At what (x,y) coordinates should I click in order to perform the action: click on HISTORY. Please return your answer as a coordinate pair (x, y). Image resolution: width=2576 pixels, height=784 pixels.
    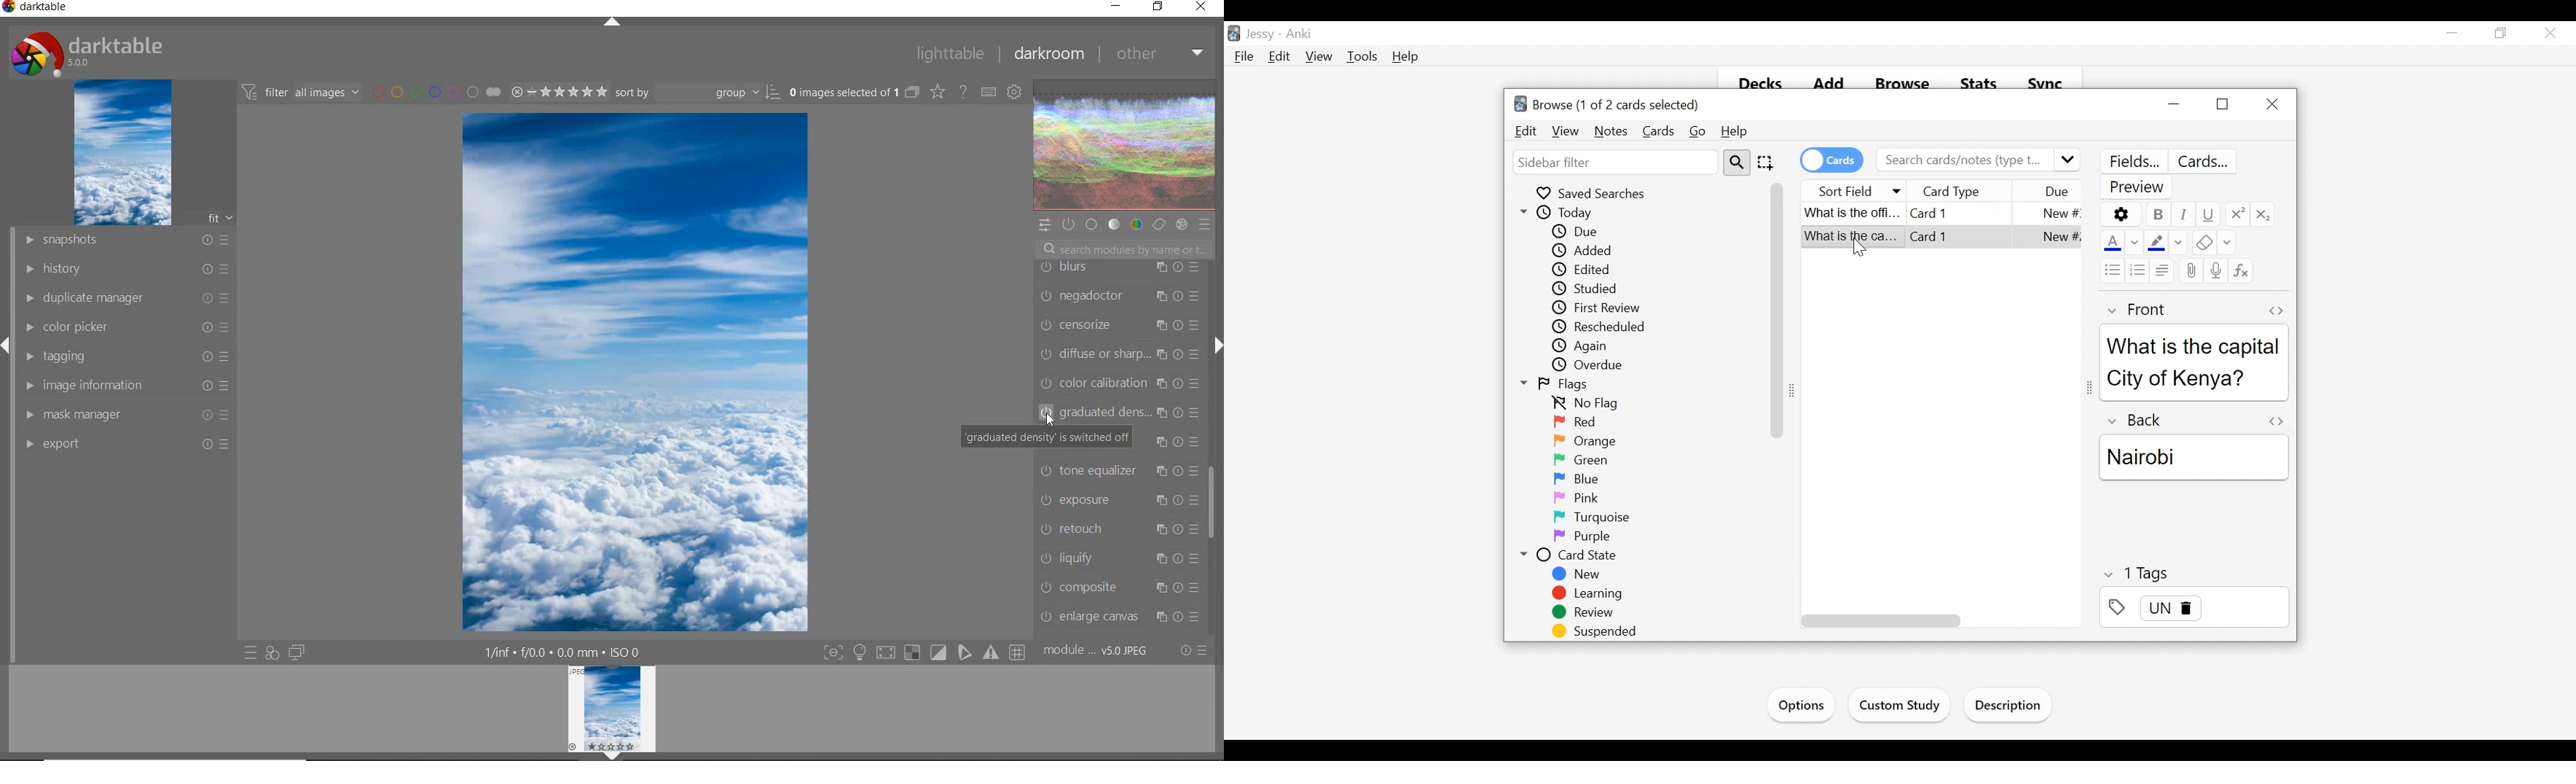
    Looking at the image, I should click on (125, 268).